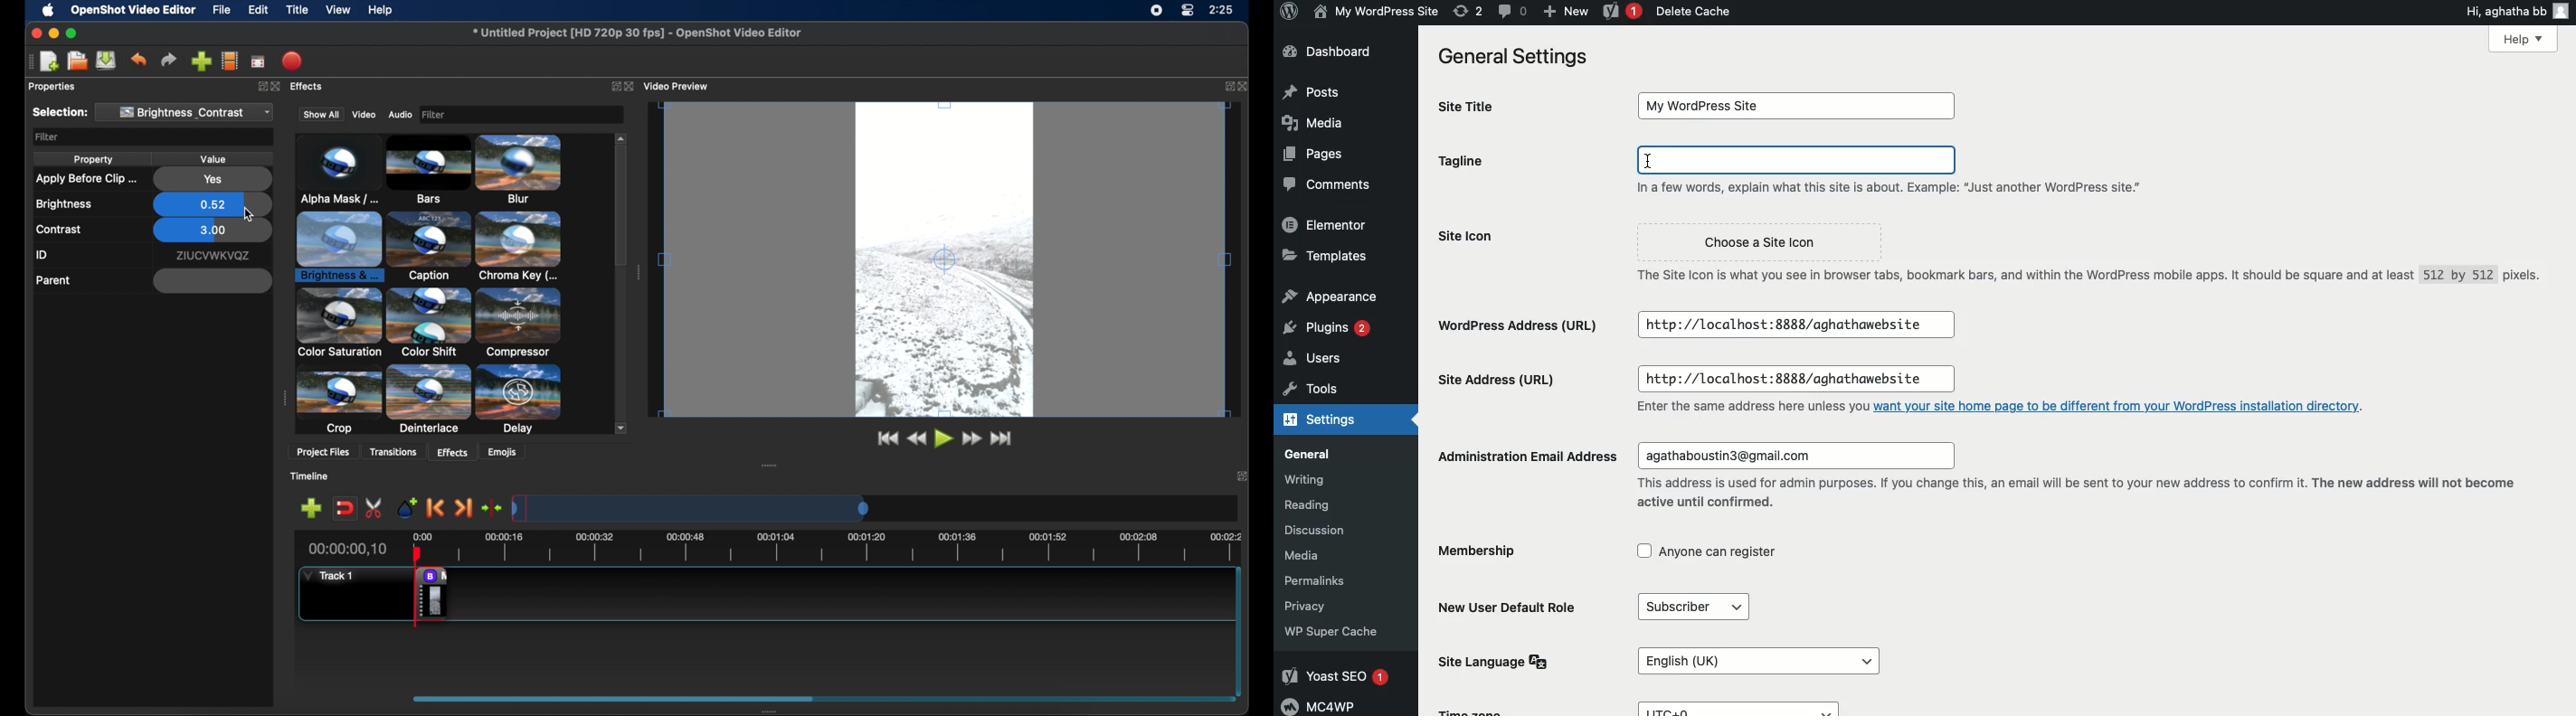 This screenshot has width=2576, height=728. I want to click on export video, so click(292, 60).